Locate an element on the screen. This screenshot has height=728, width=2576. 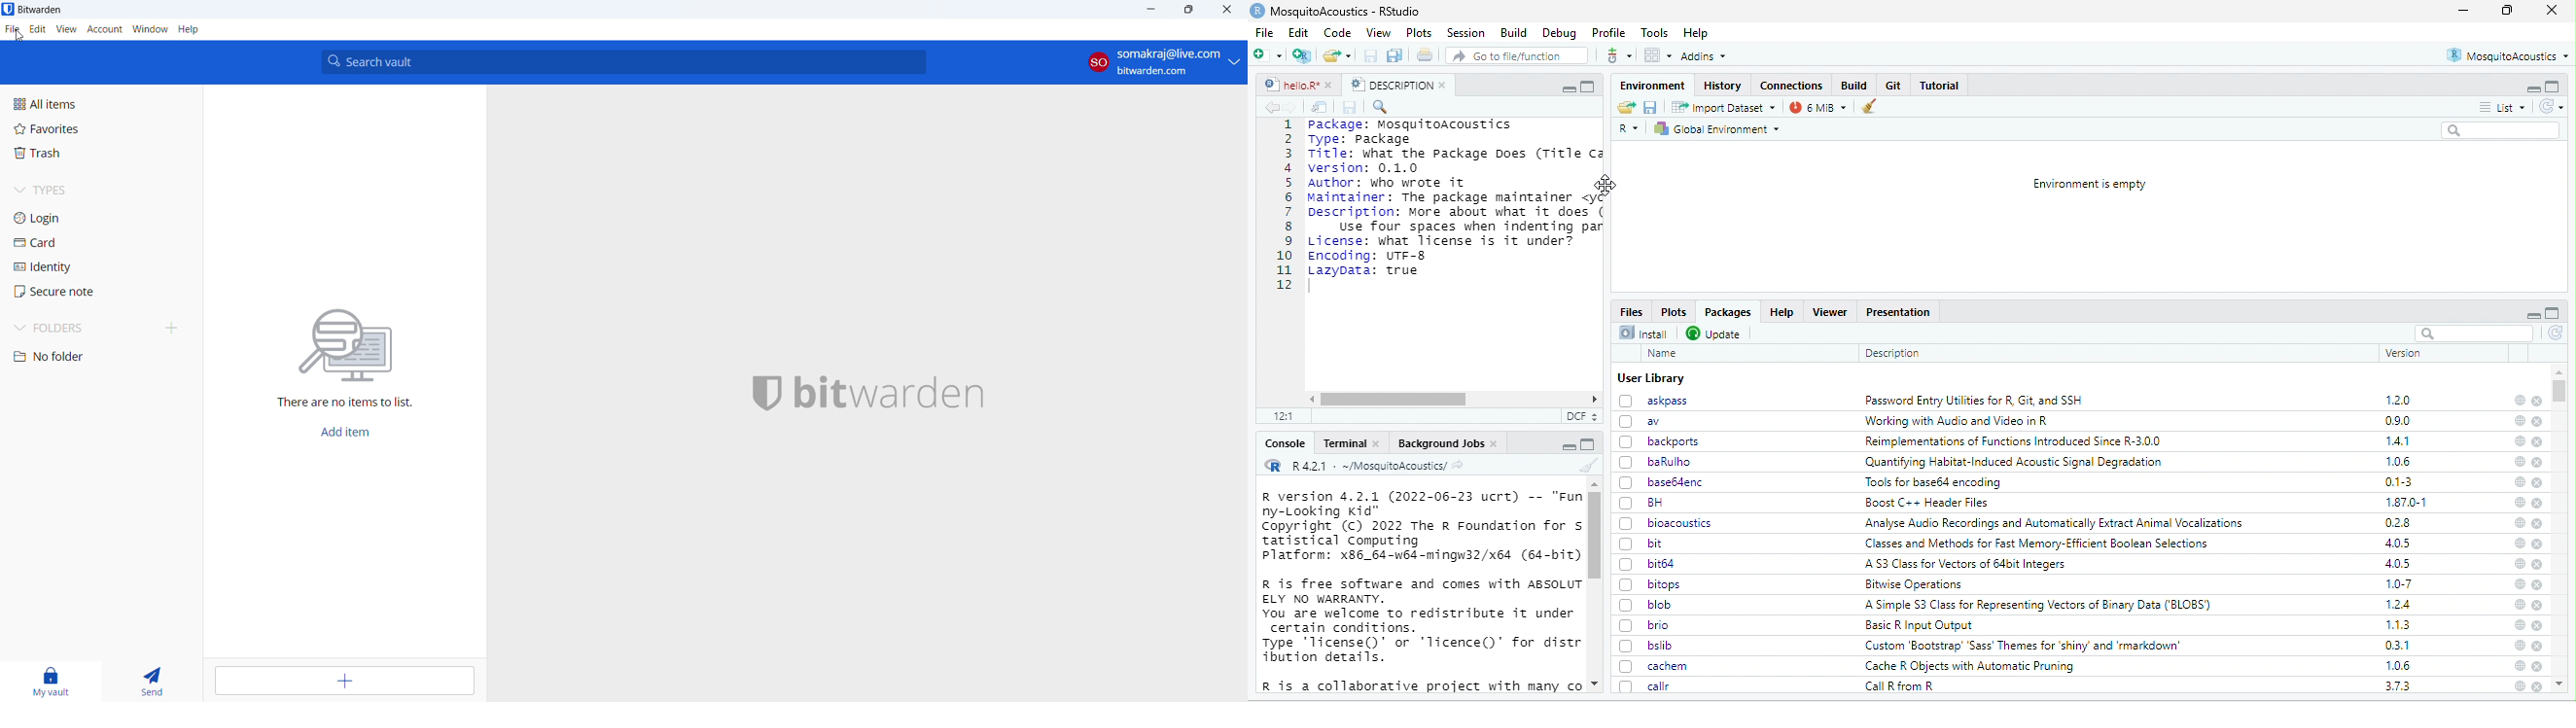
close is located at coordinates (2537, 666).